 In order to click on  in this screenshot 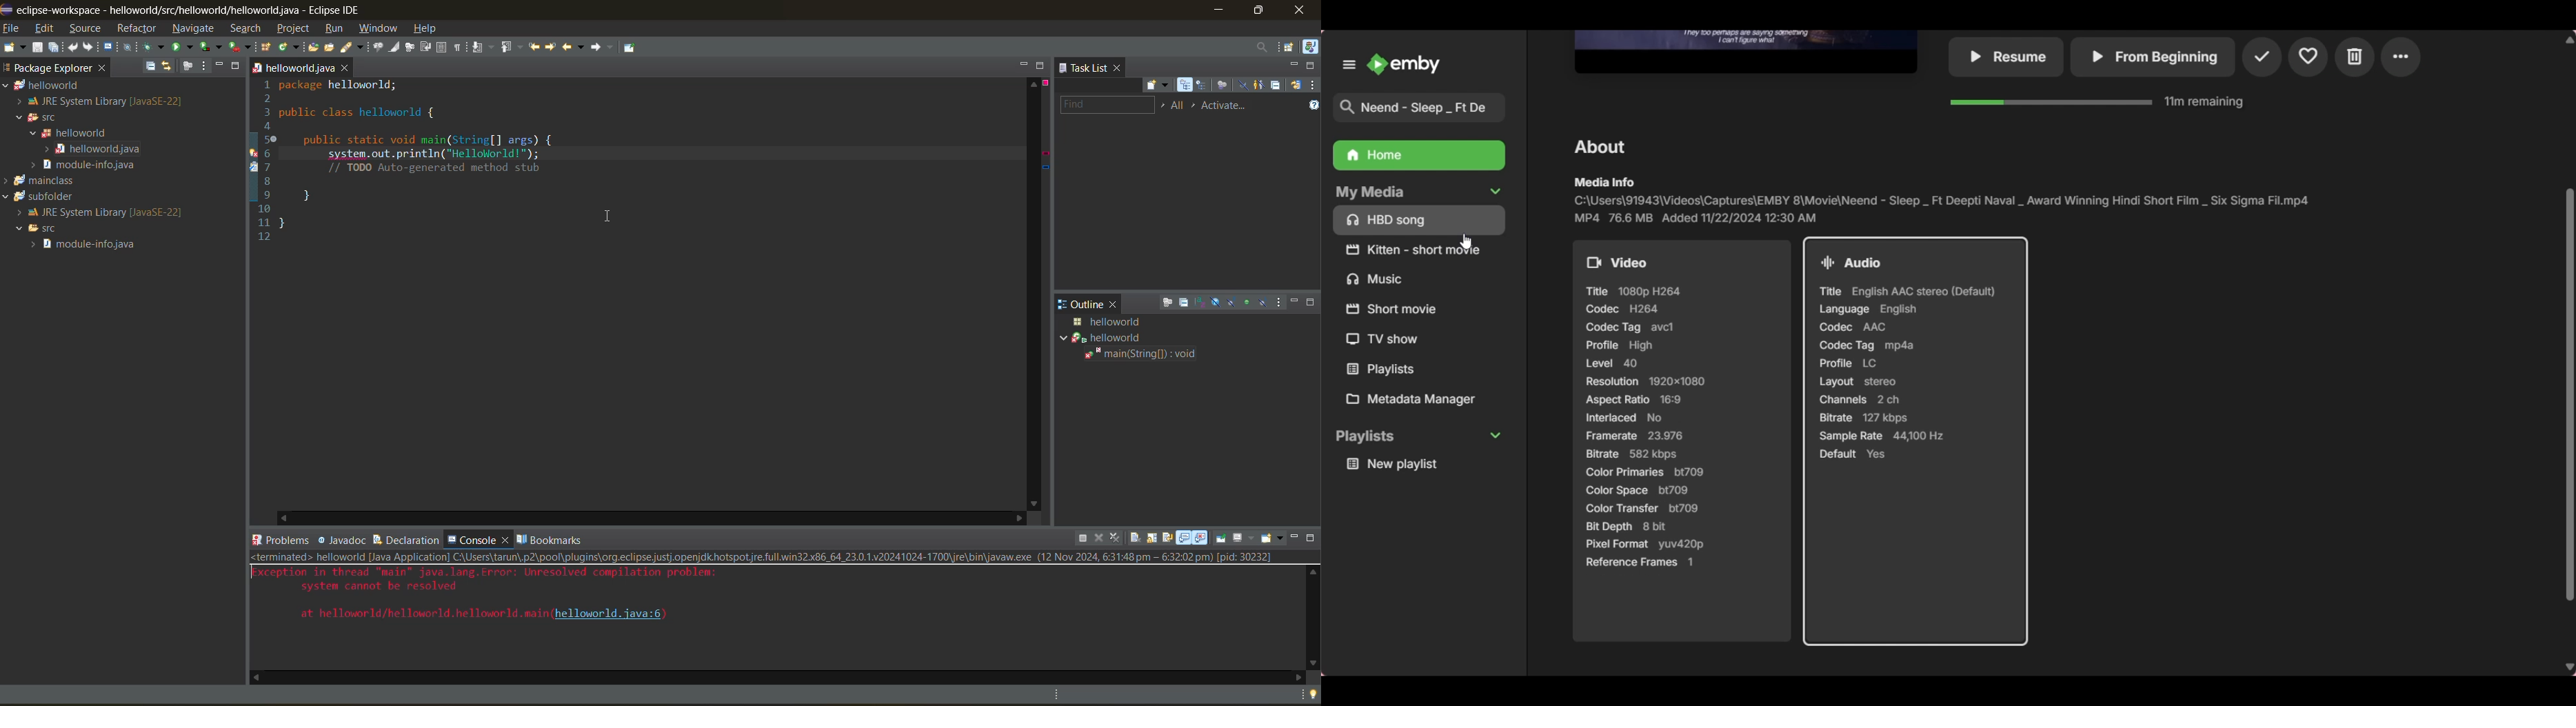, I will do `click(1916, 444)`.